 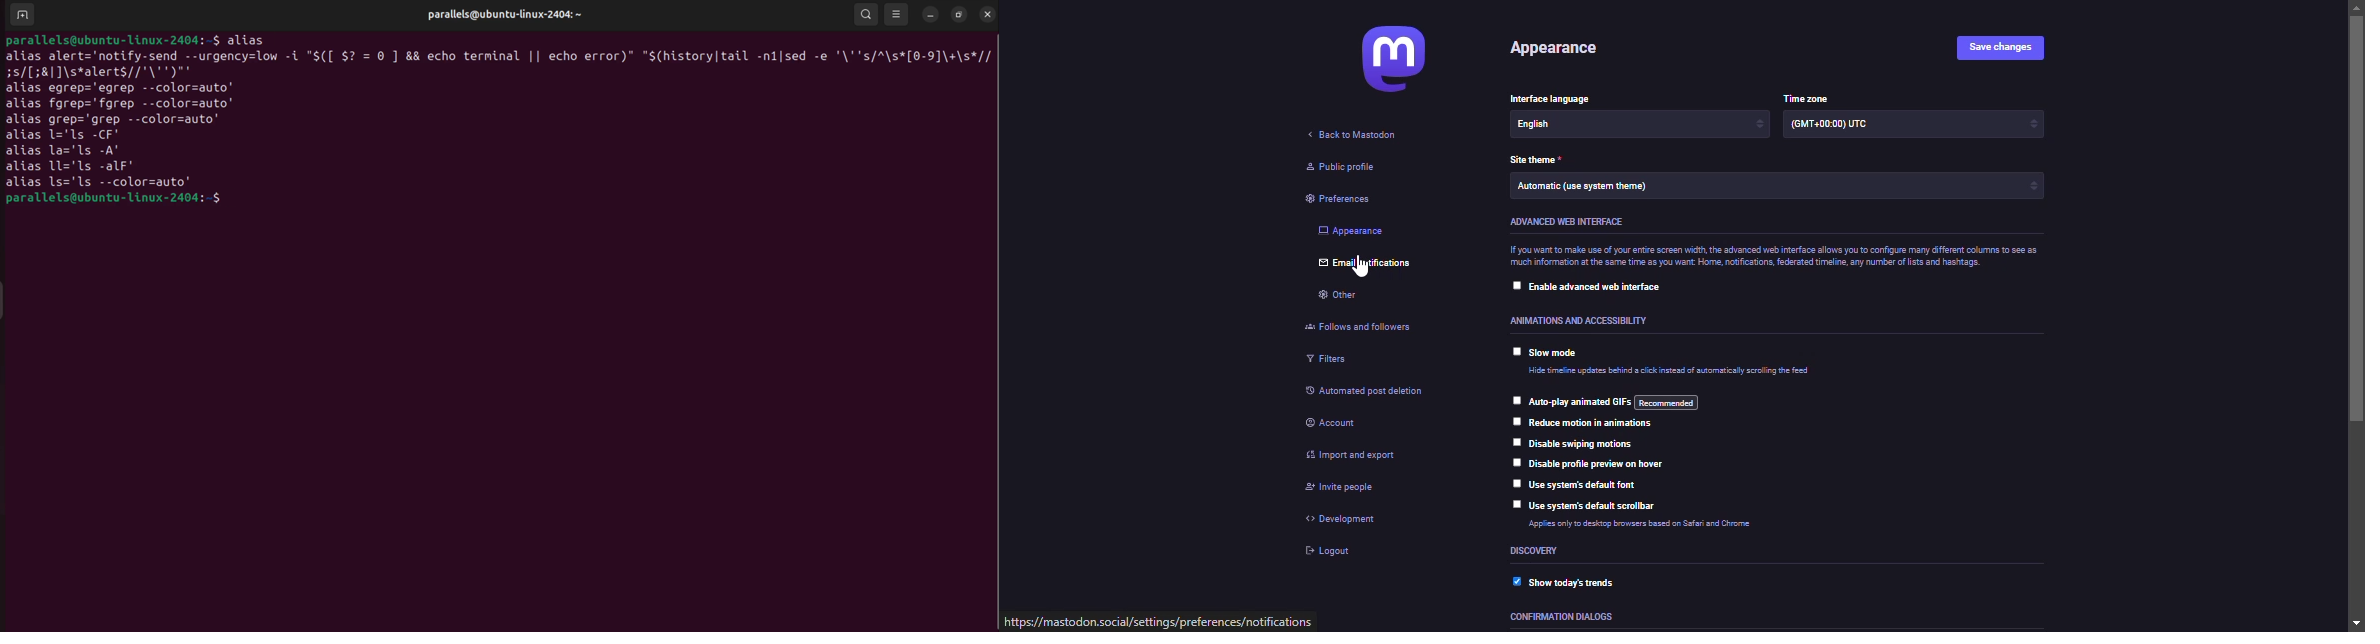 I want to click on close, so click(x=985, y=14).